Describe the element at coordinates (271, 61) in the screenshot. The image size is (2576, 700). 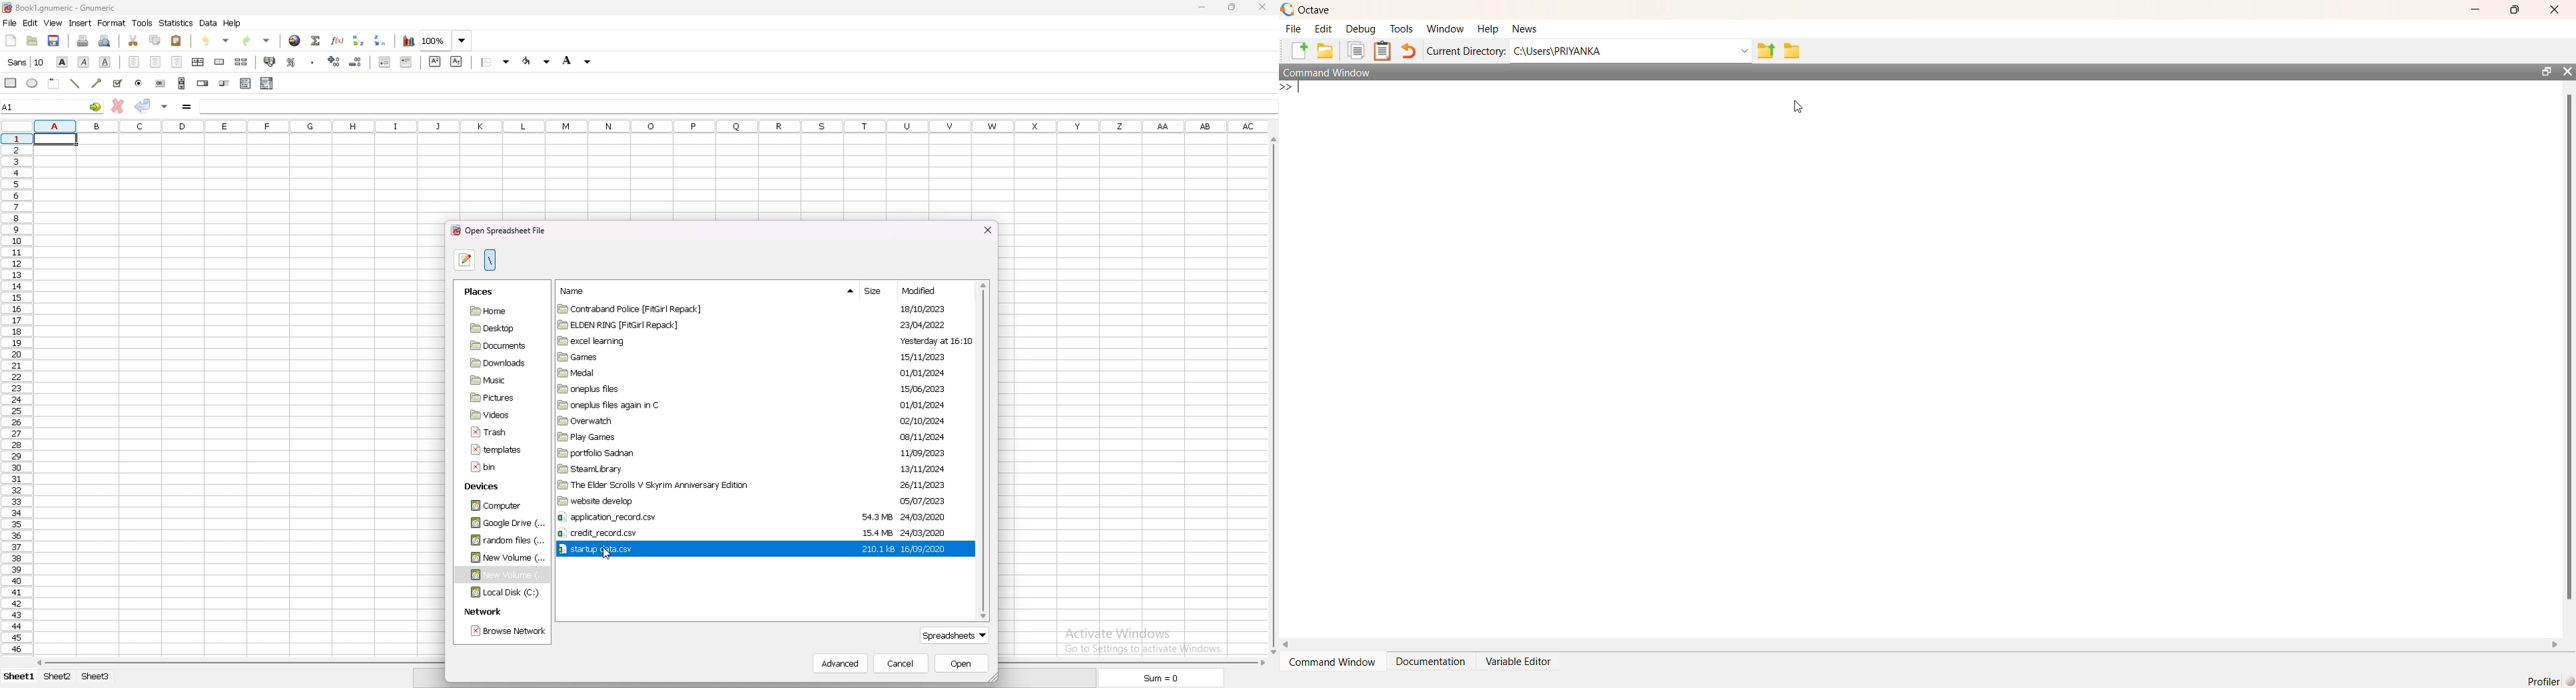
I see `accounting` at that location.